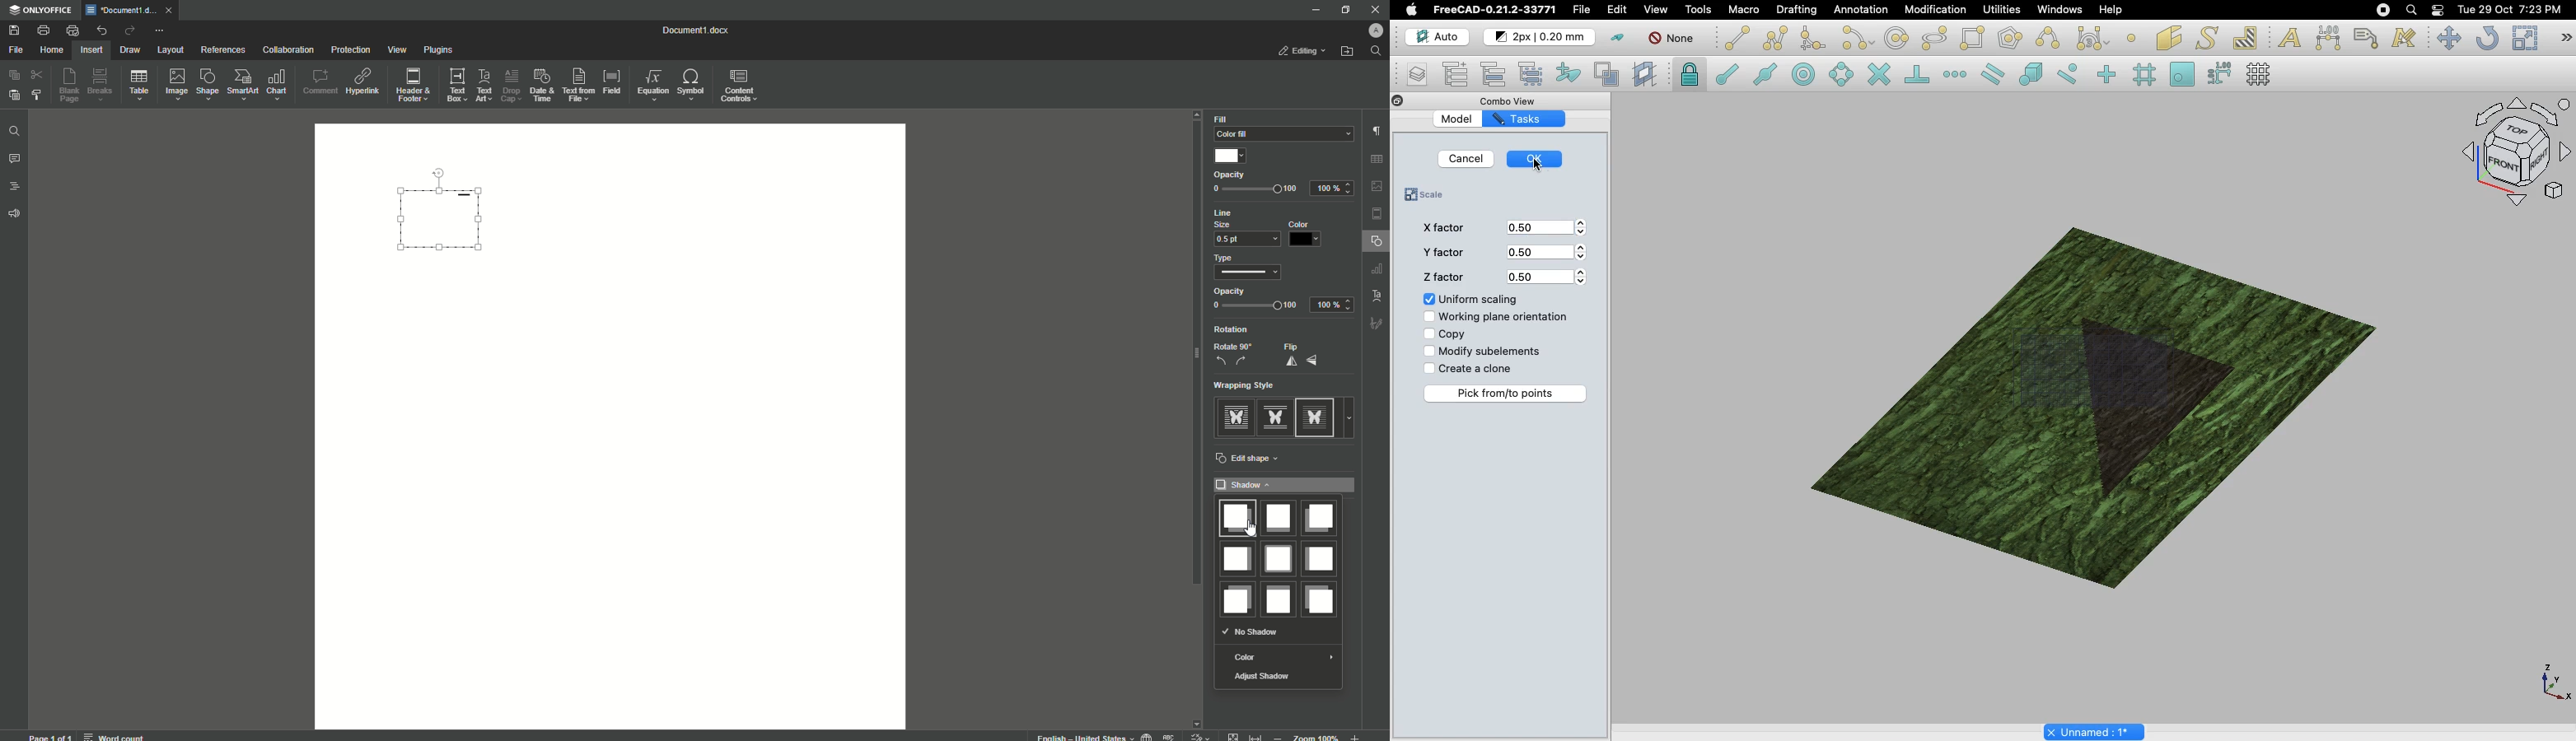 The image size is (2576, 756). I want to click on File, so click(15, 51).